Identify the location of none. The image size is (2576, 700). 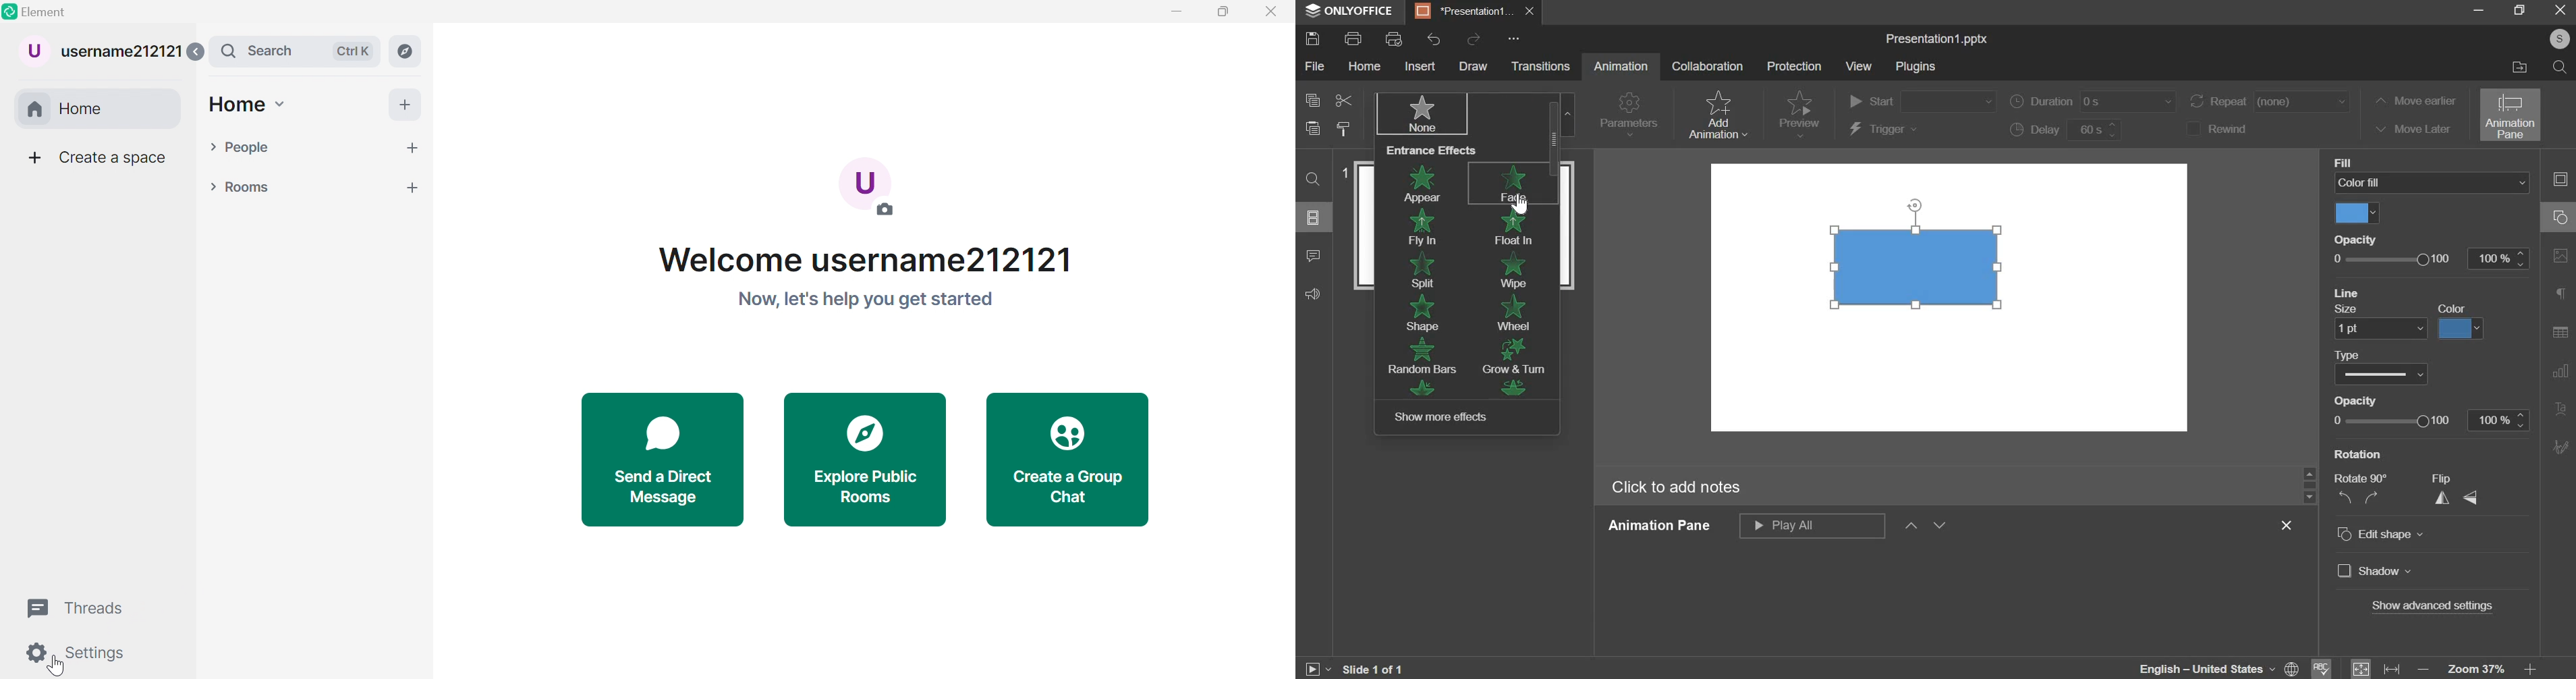
(1420, 113).